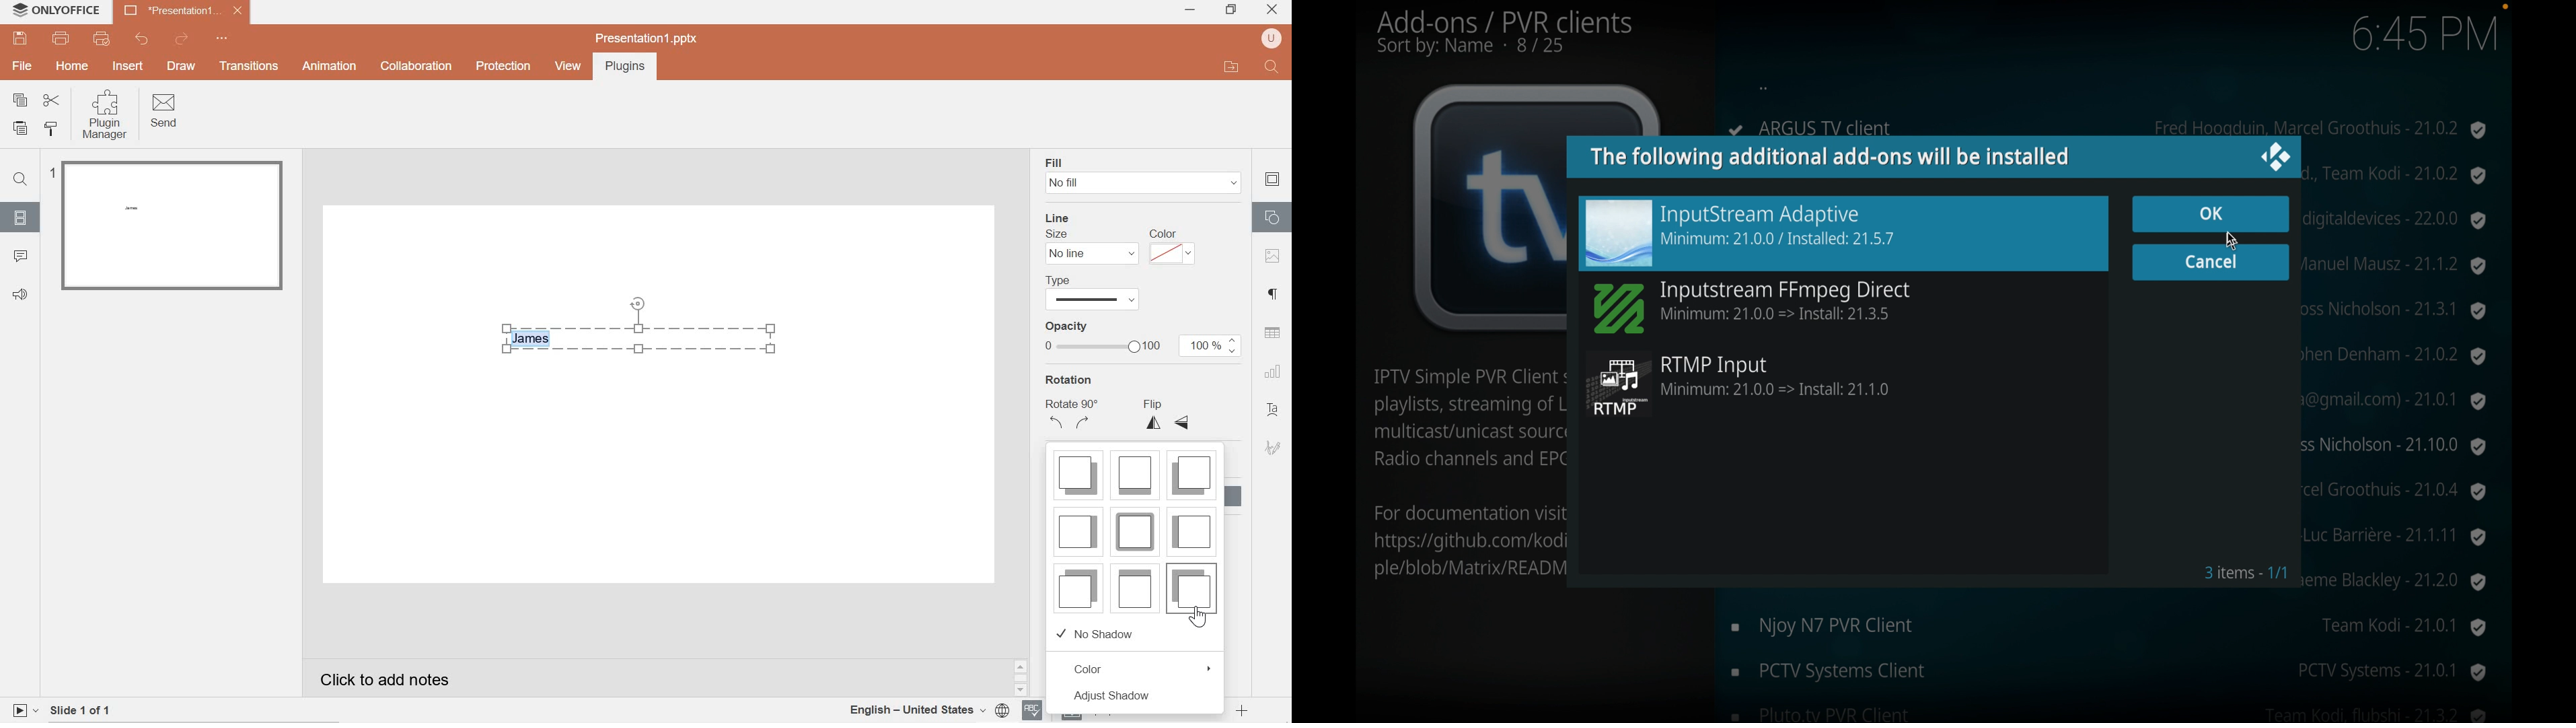 This screenshot has height=728, width=2576. What do you see at coordinates (184, 38) in the screenshot?
I see `redo` at bounding box center [184, 38].